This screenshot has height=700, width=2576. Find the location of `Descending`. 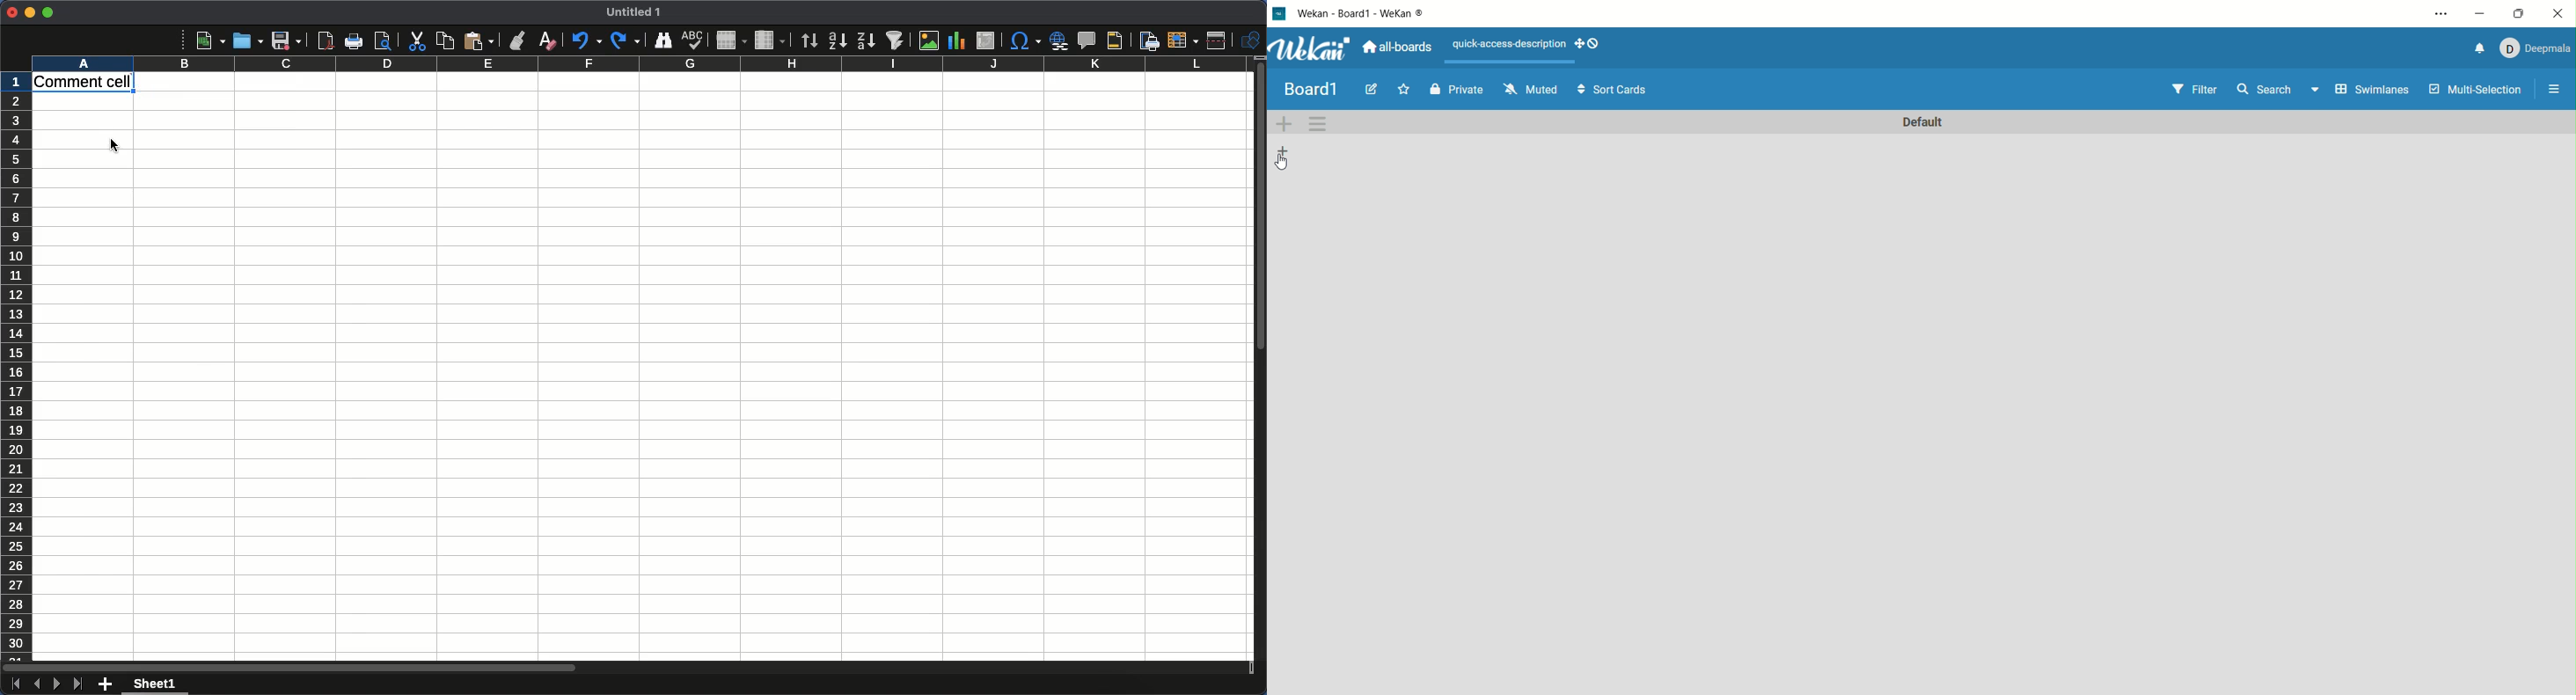

Descending is located at coordinates (864, 40).